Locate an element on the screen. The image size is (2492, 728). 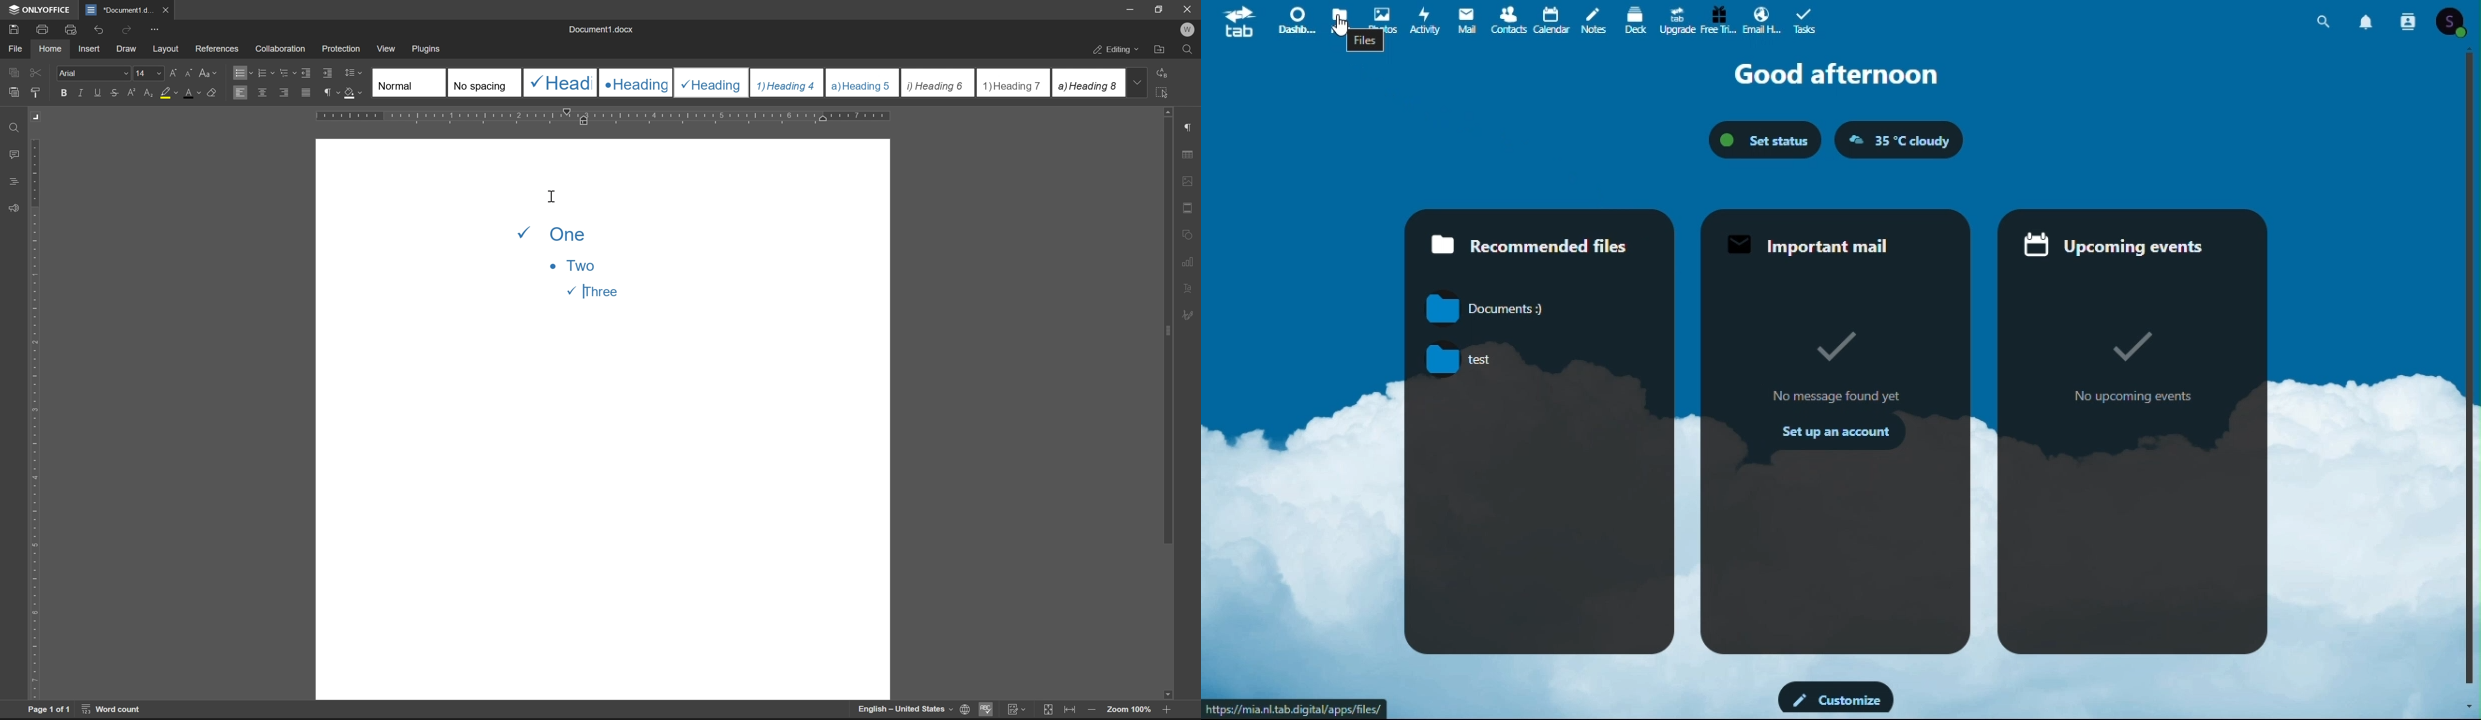
Upcoming events is located at coordinates (2131, 238).